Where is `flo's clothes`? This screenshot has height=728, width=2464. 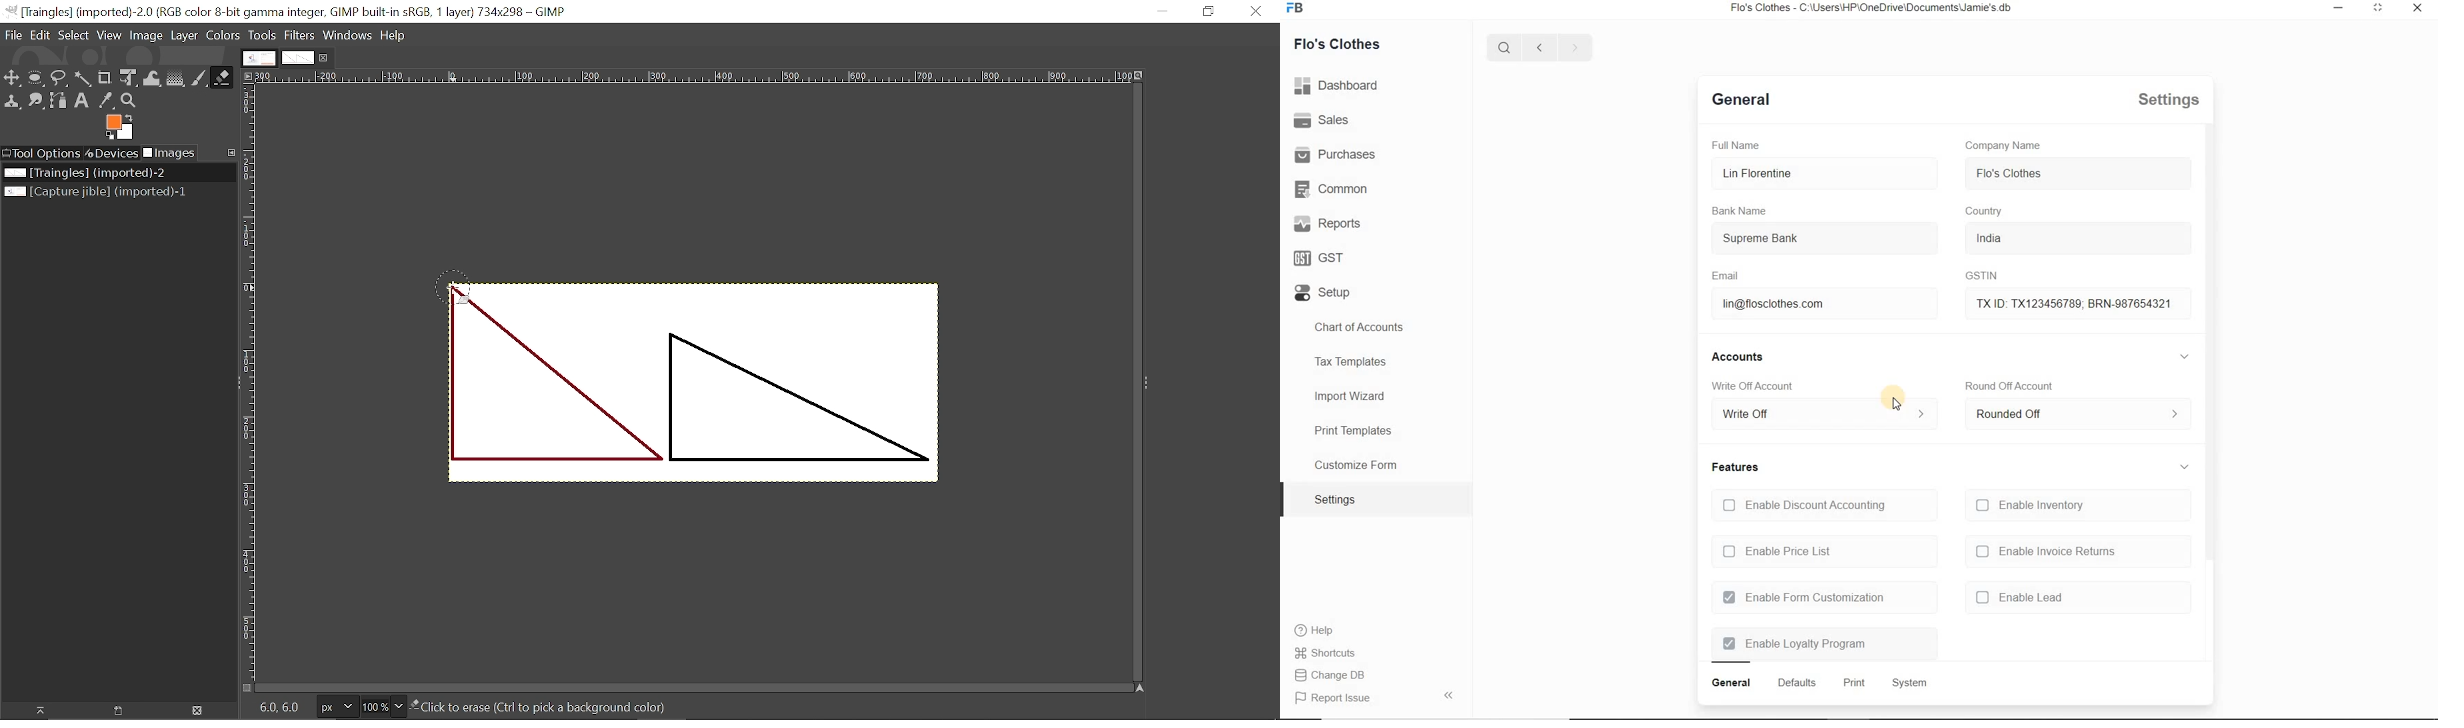
flo's clothes is located at coordinates (2010, 173).